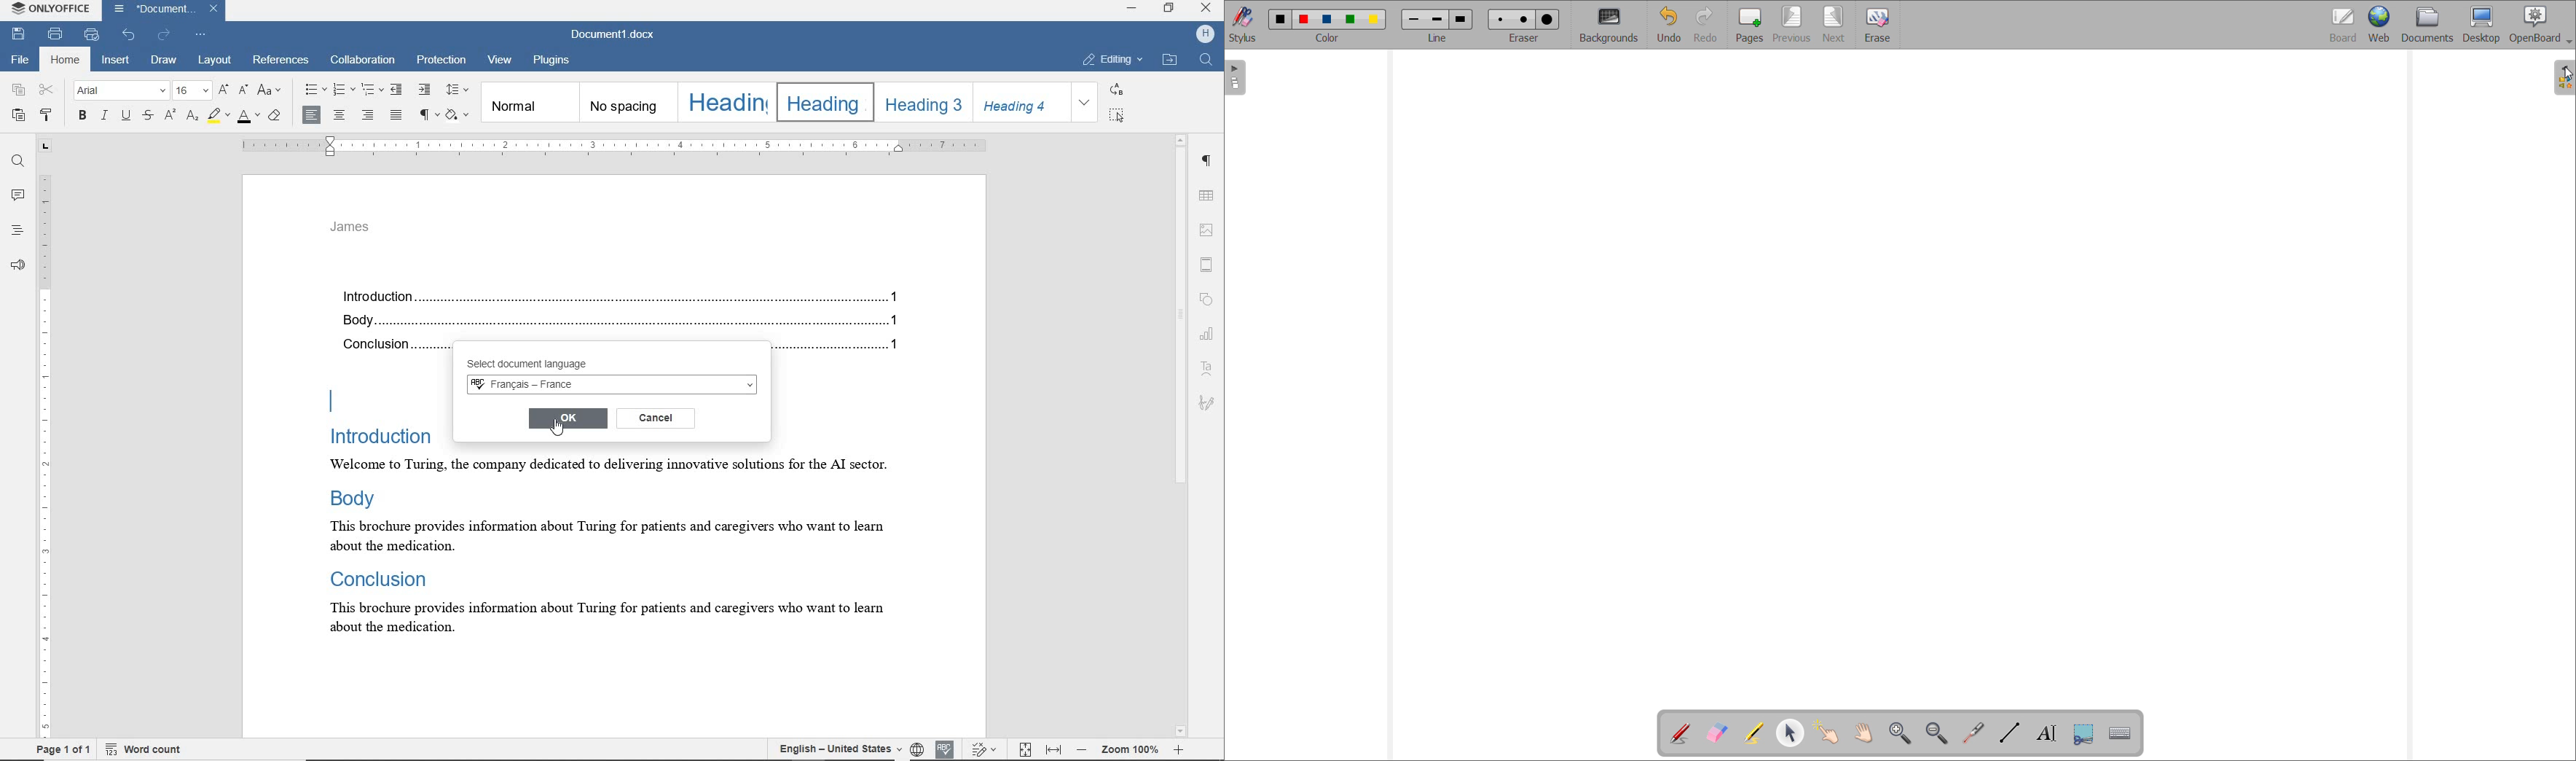 The width and height of the screenshot is (2576, 784). I want to click on font color, so click(250, 114).